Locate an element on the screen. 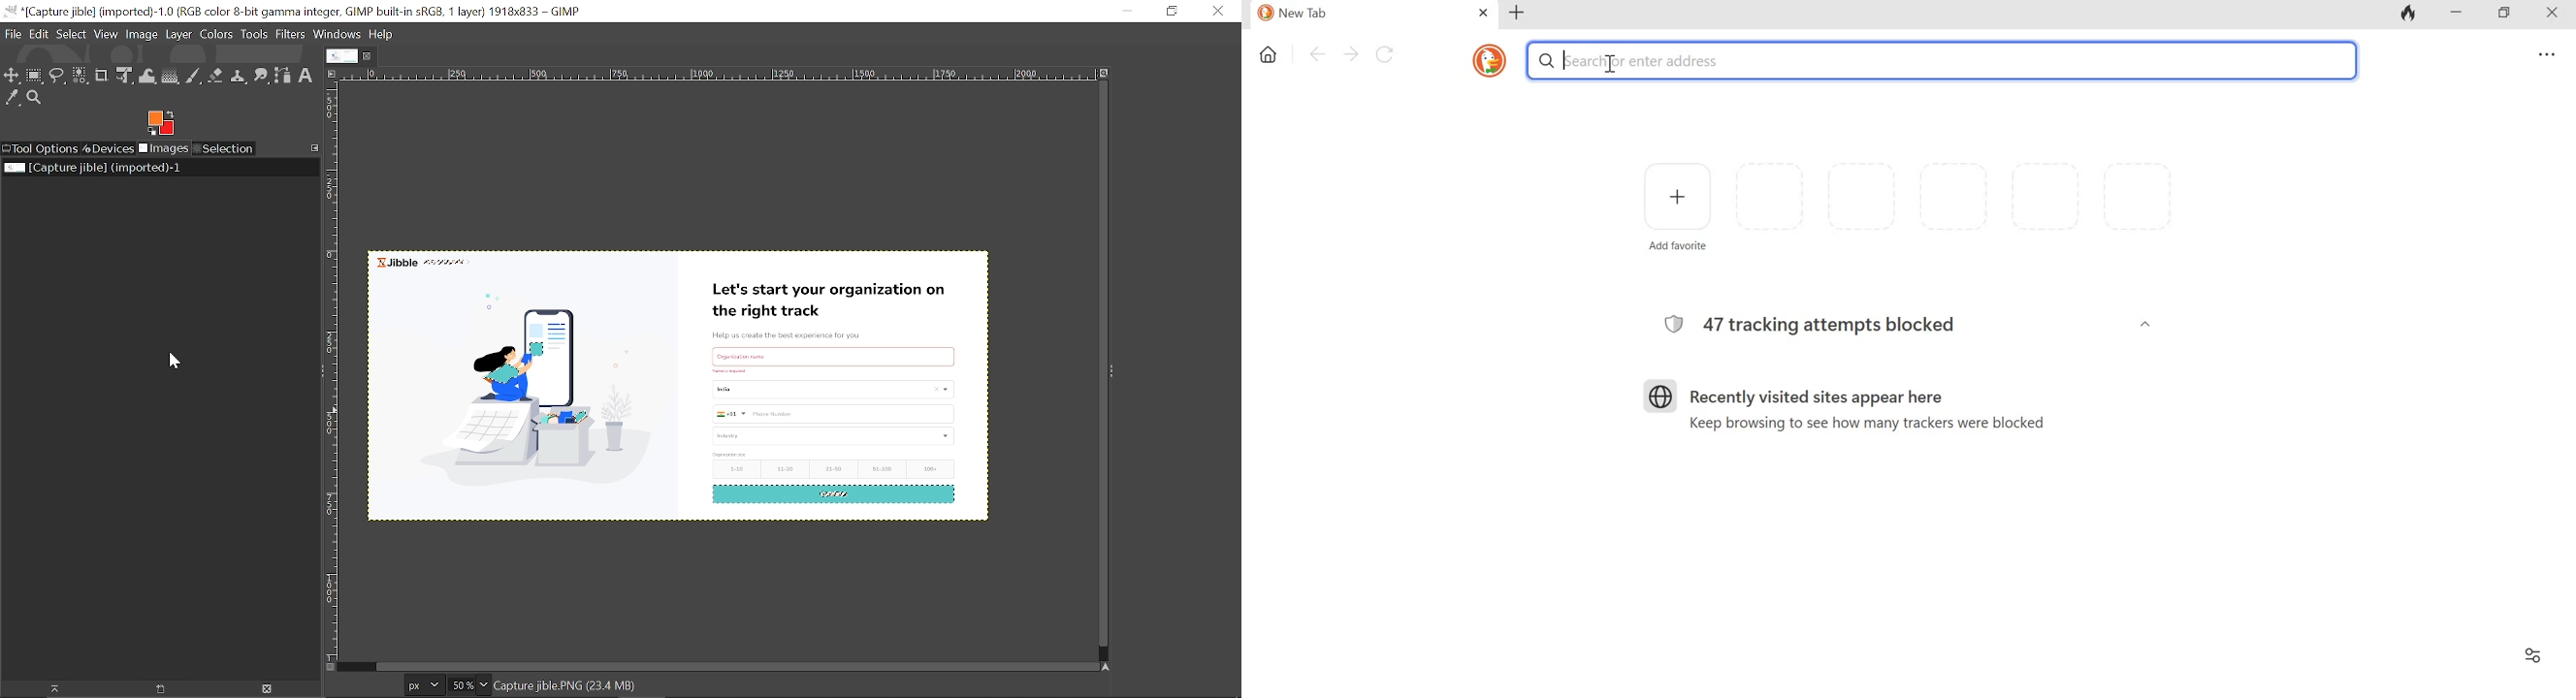 Image resolution: width=2576 pixels, height=700 pixels. Tool options is located at coordinates (40, 149).